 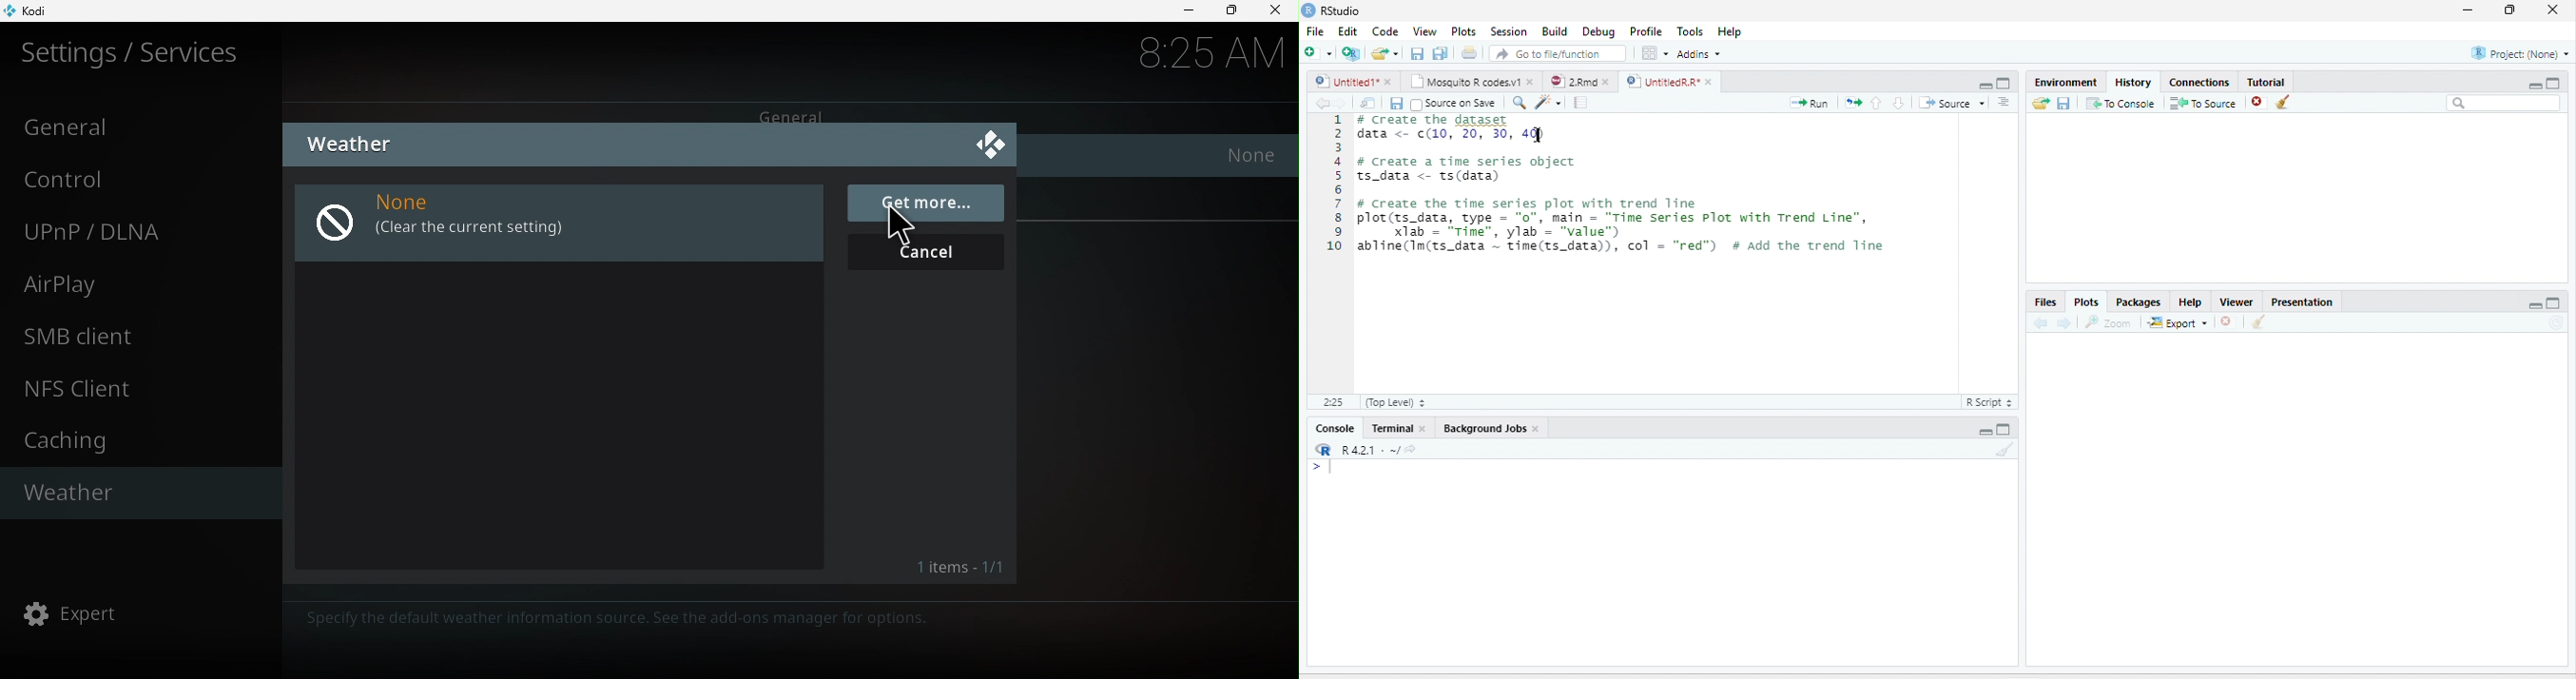 What do you see at coordinates (2258, 102) in the screenshot?
I see `Remove the selected history entries` at bounding box center [2258, 102].